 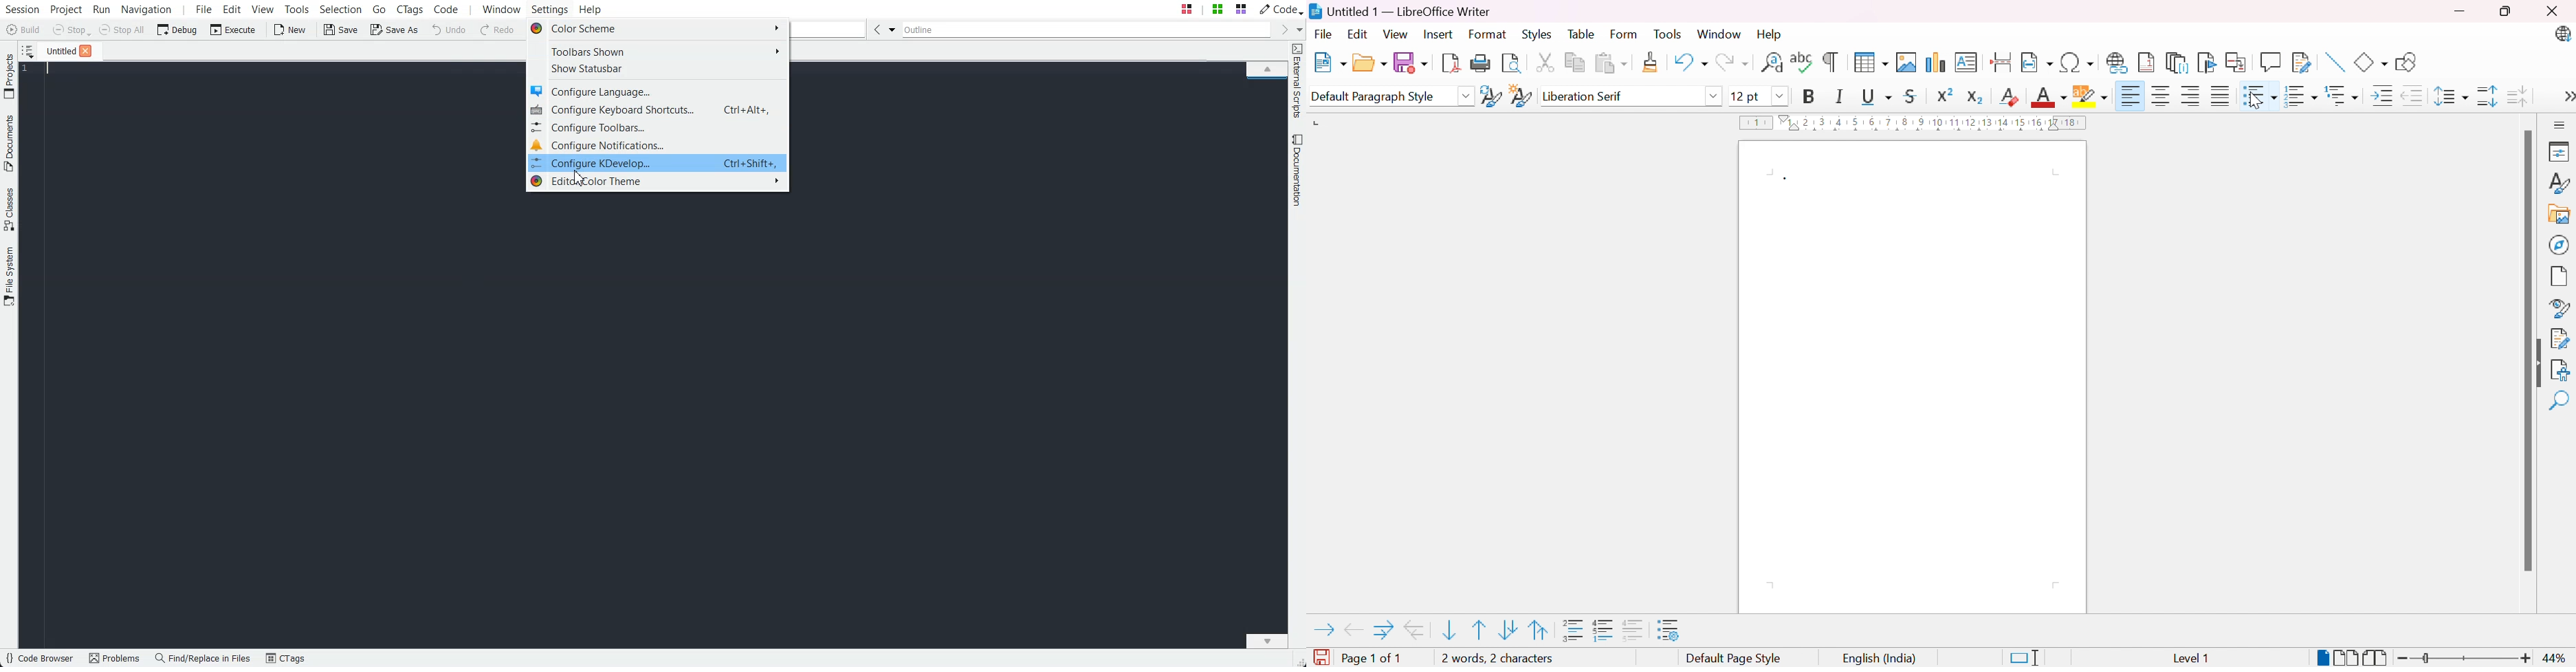 I want to click on Table, so click(x=1582, y=33).